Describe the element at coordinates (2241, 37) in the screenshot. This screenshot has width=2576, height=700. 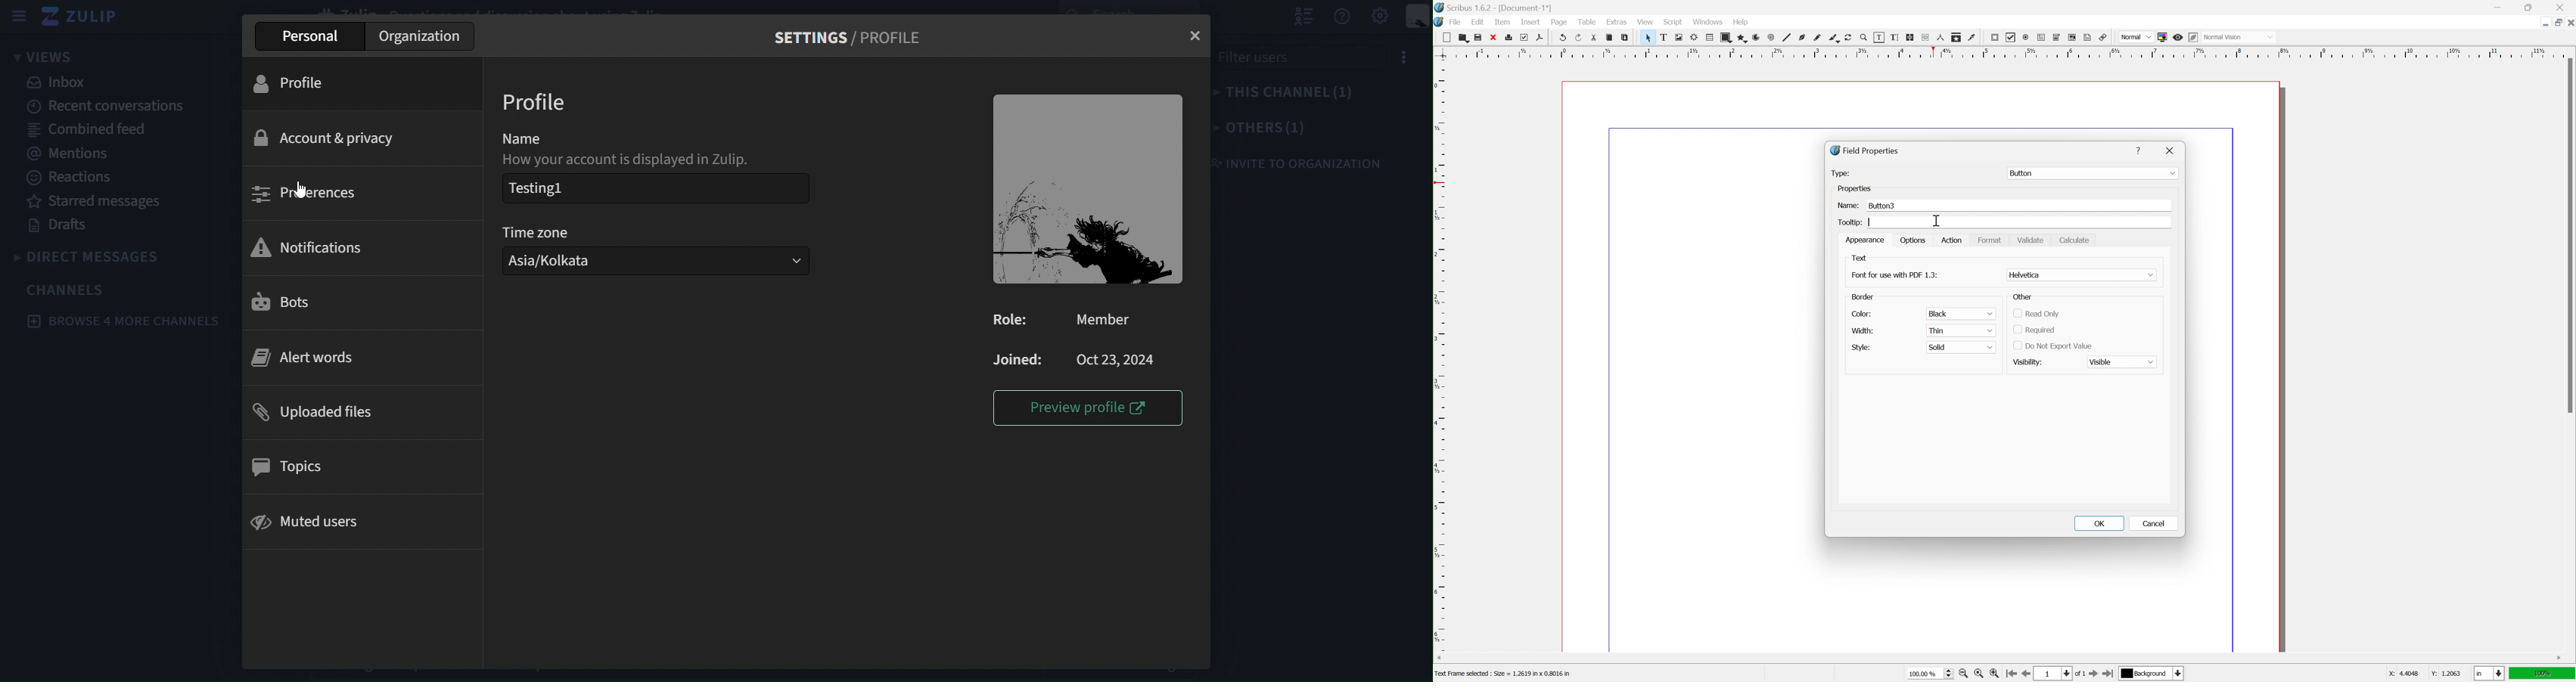
I see `Normal vision` at that location.